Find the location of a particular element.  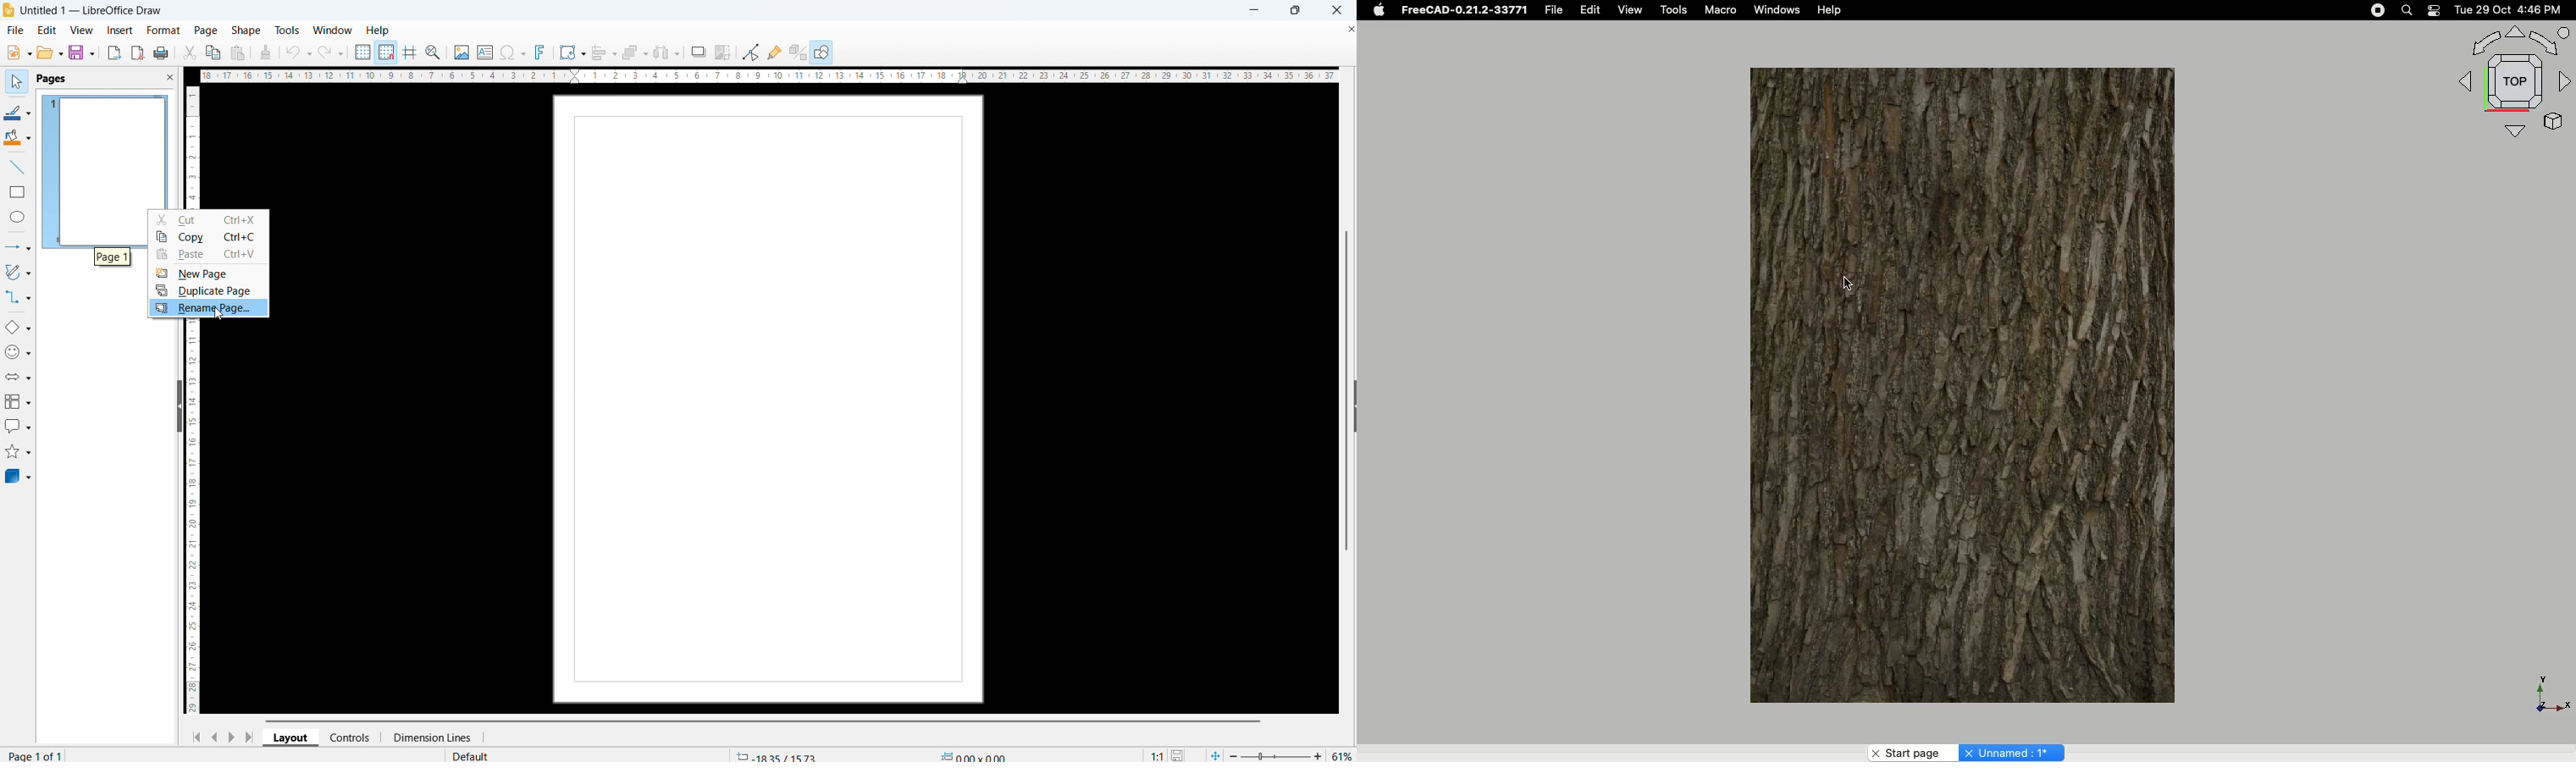

pages is located at coordinates (51, 79).